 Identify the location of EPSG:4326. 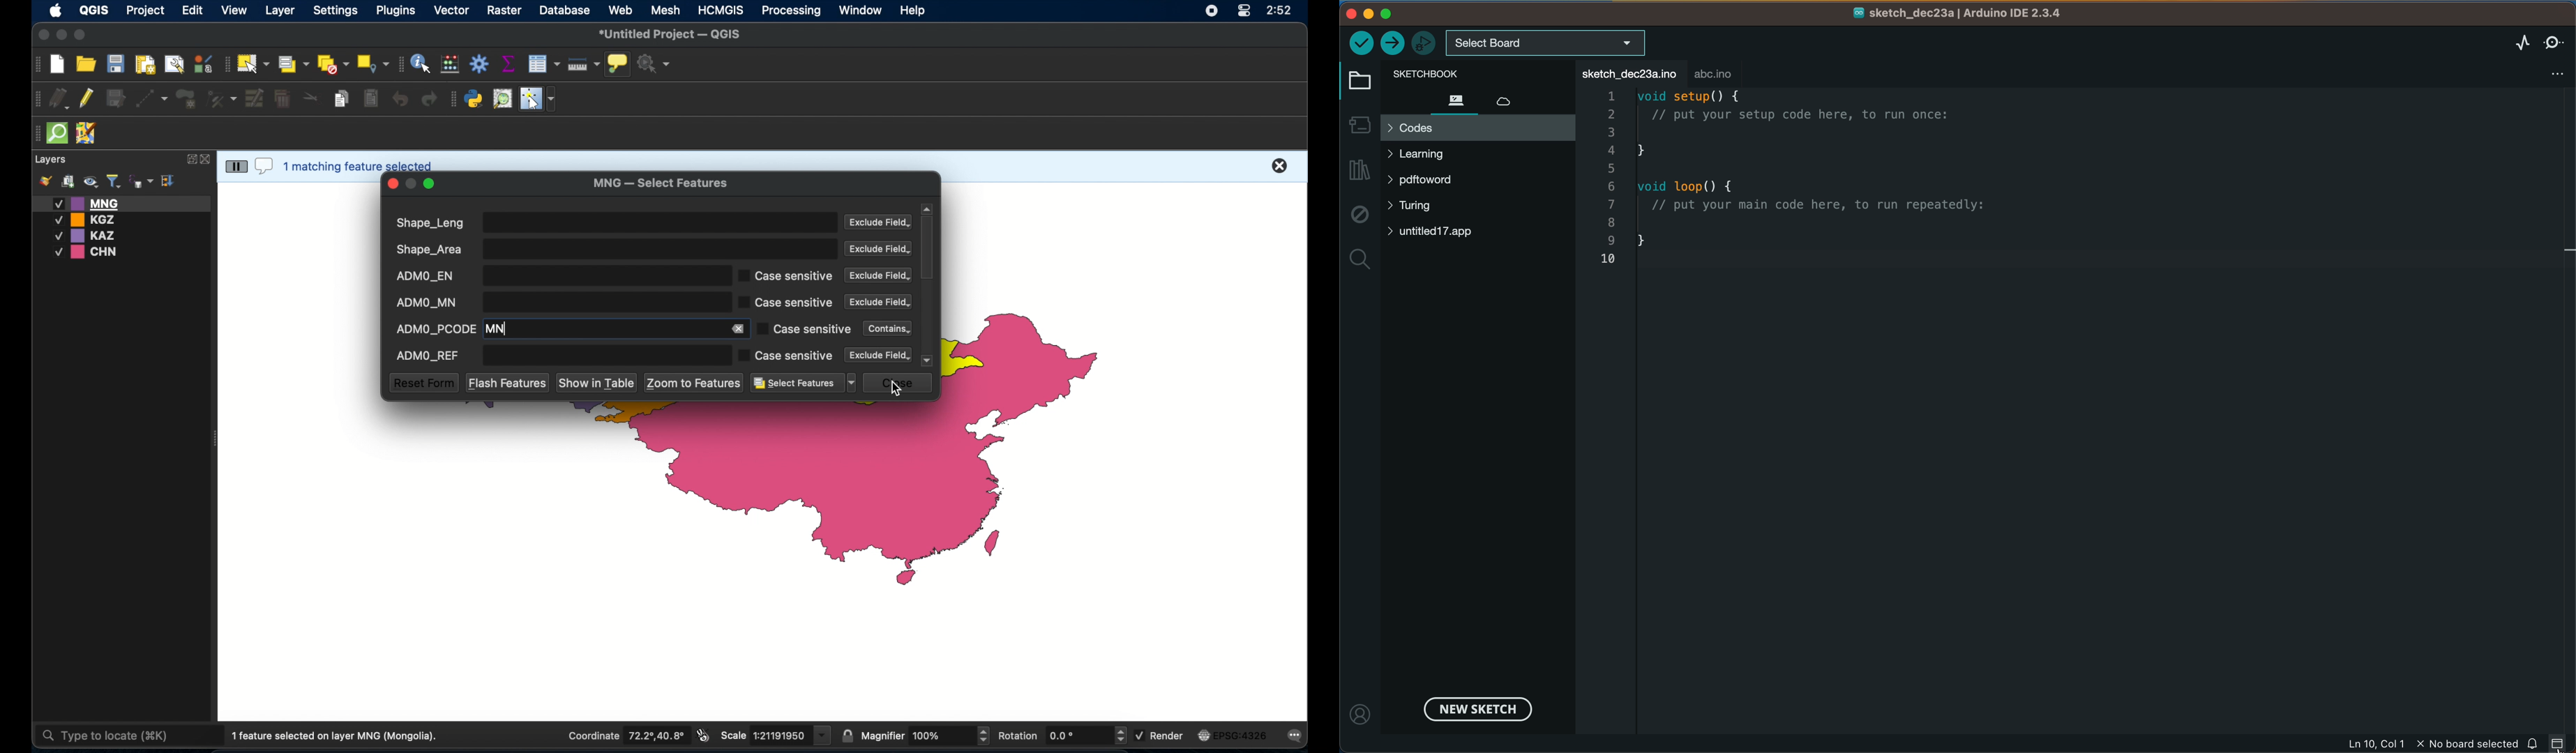
(1234, 736).